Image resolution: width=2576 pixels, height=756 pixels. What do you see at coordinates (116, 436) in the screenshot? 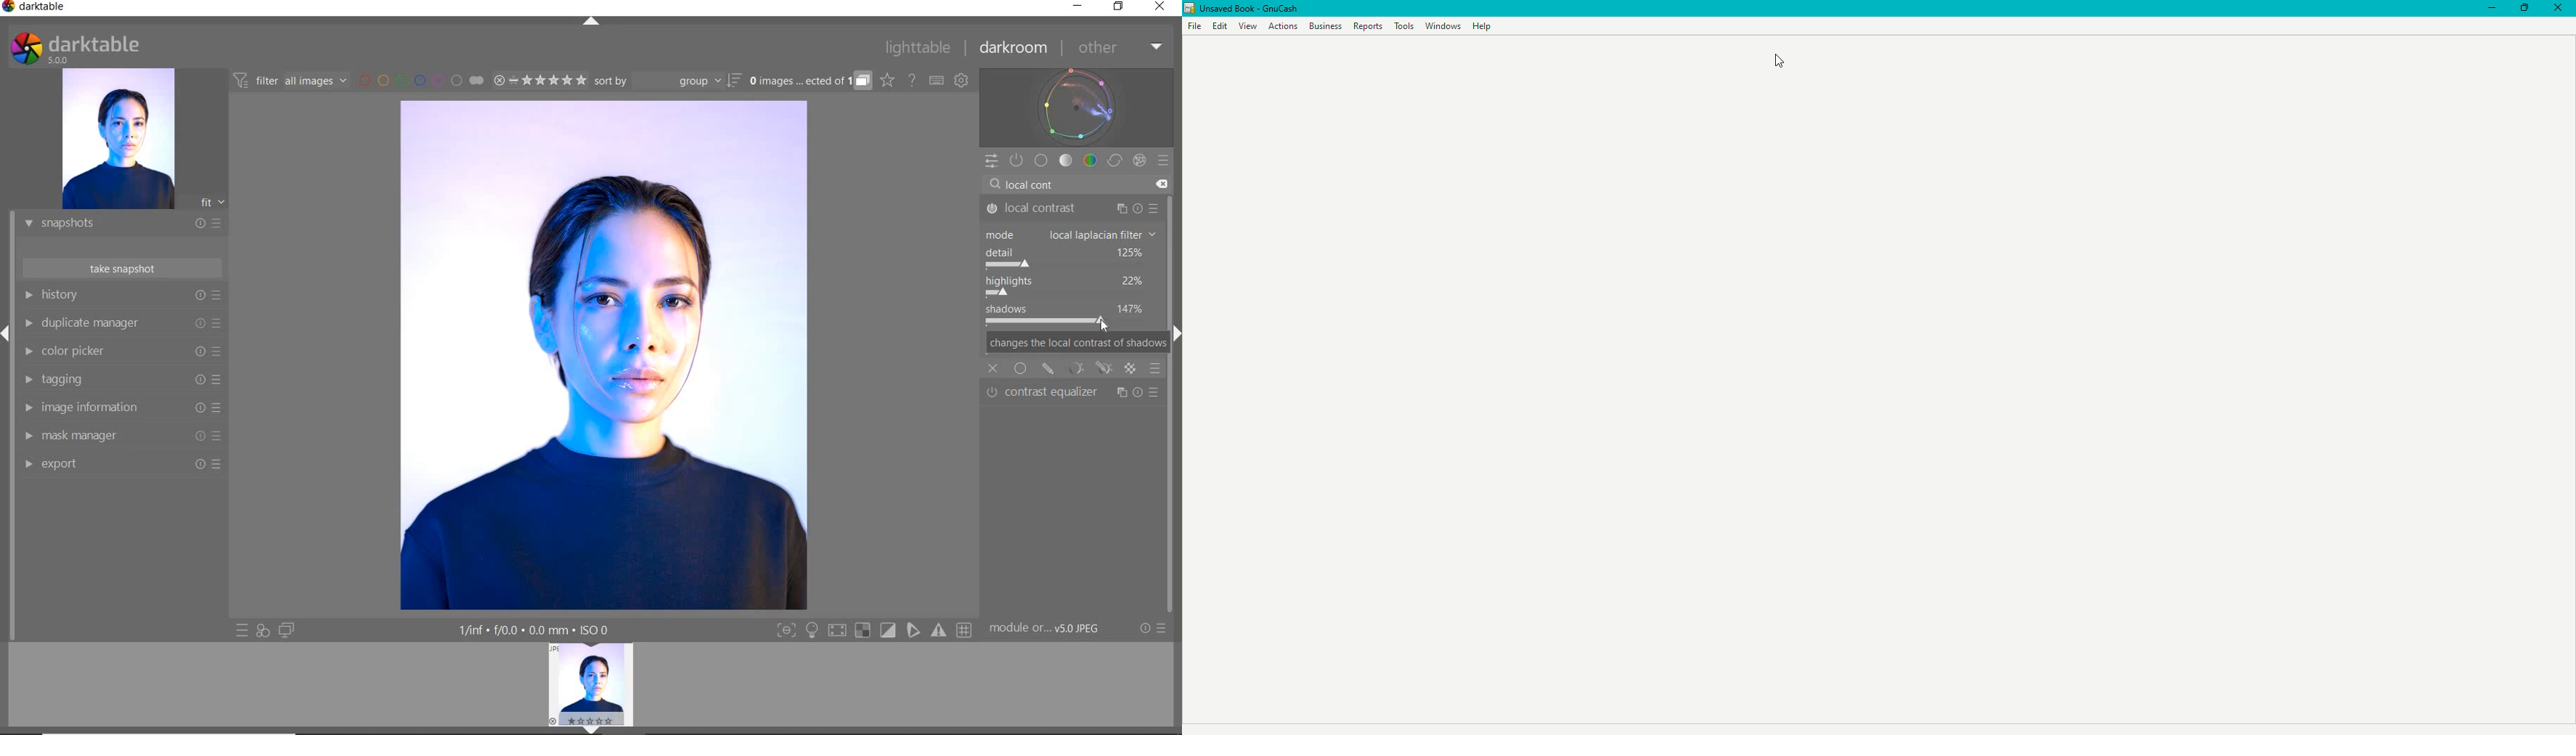
I see `MASK MANAGER` at bounding box center [116, 436].